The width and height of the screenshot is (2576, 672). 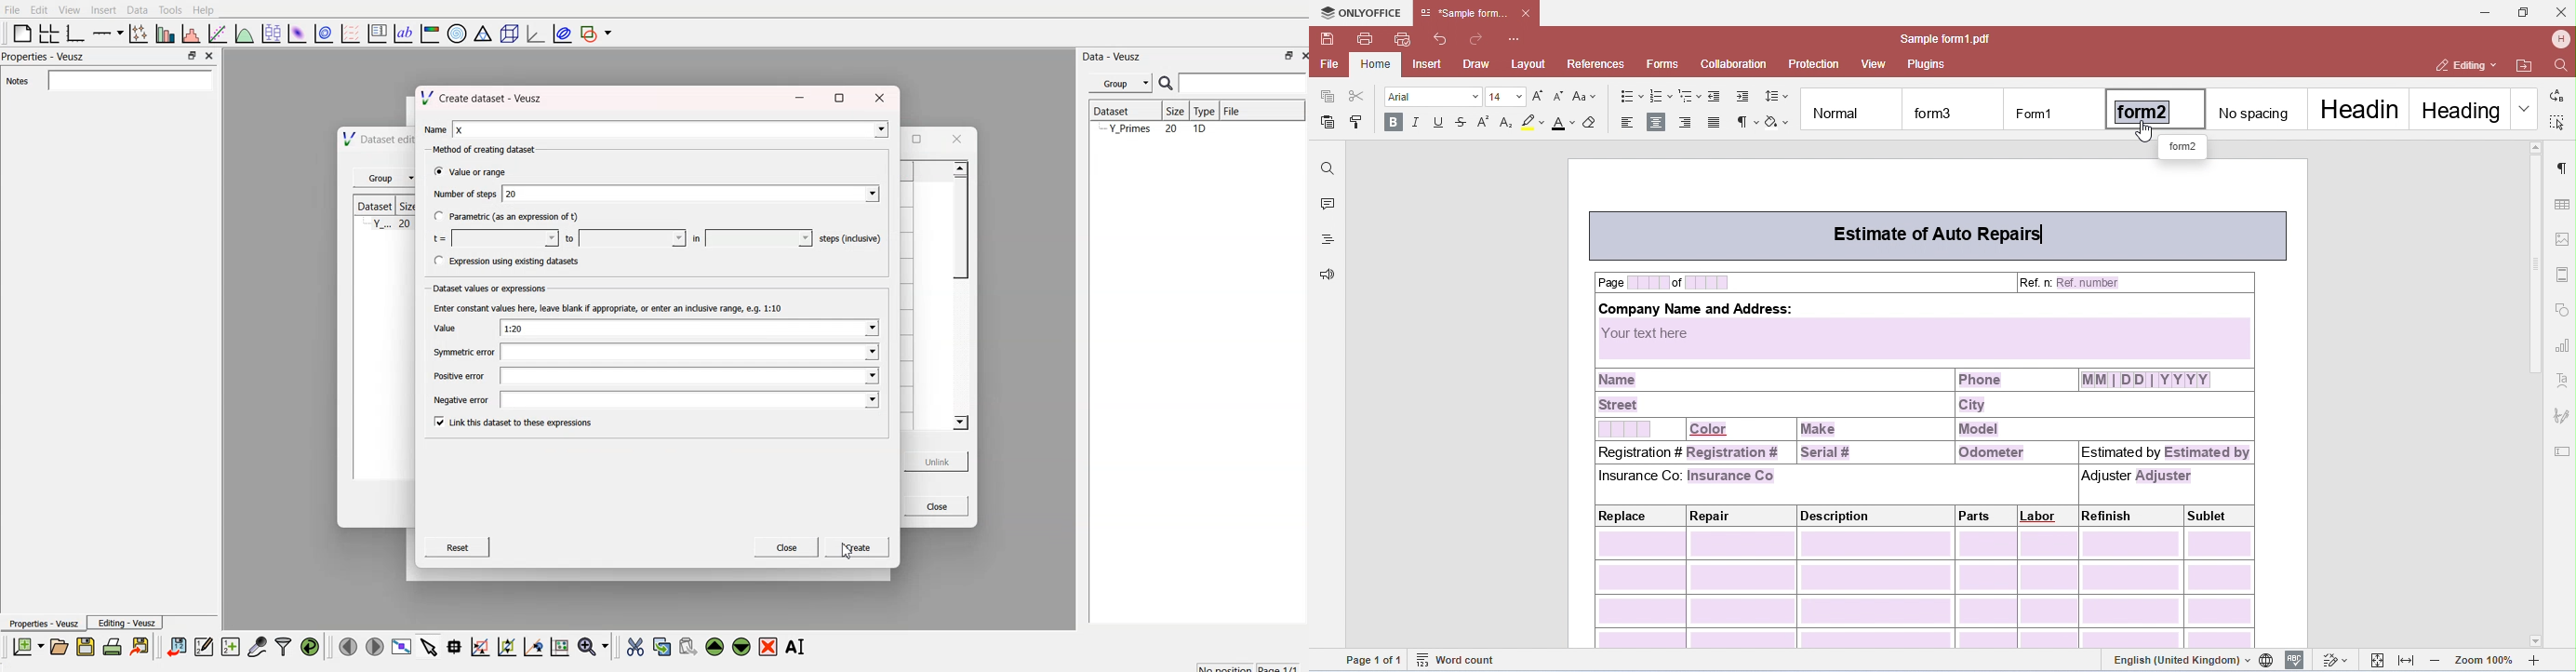 What do you see at coordinates (771, 647) in the screenshot?
I see `remove the selected widget` at bounding box center [771, 647].